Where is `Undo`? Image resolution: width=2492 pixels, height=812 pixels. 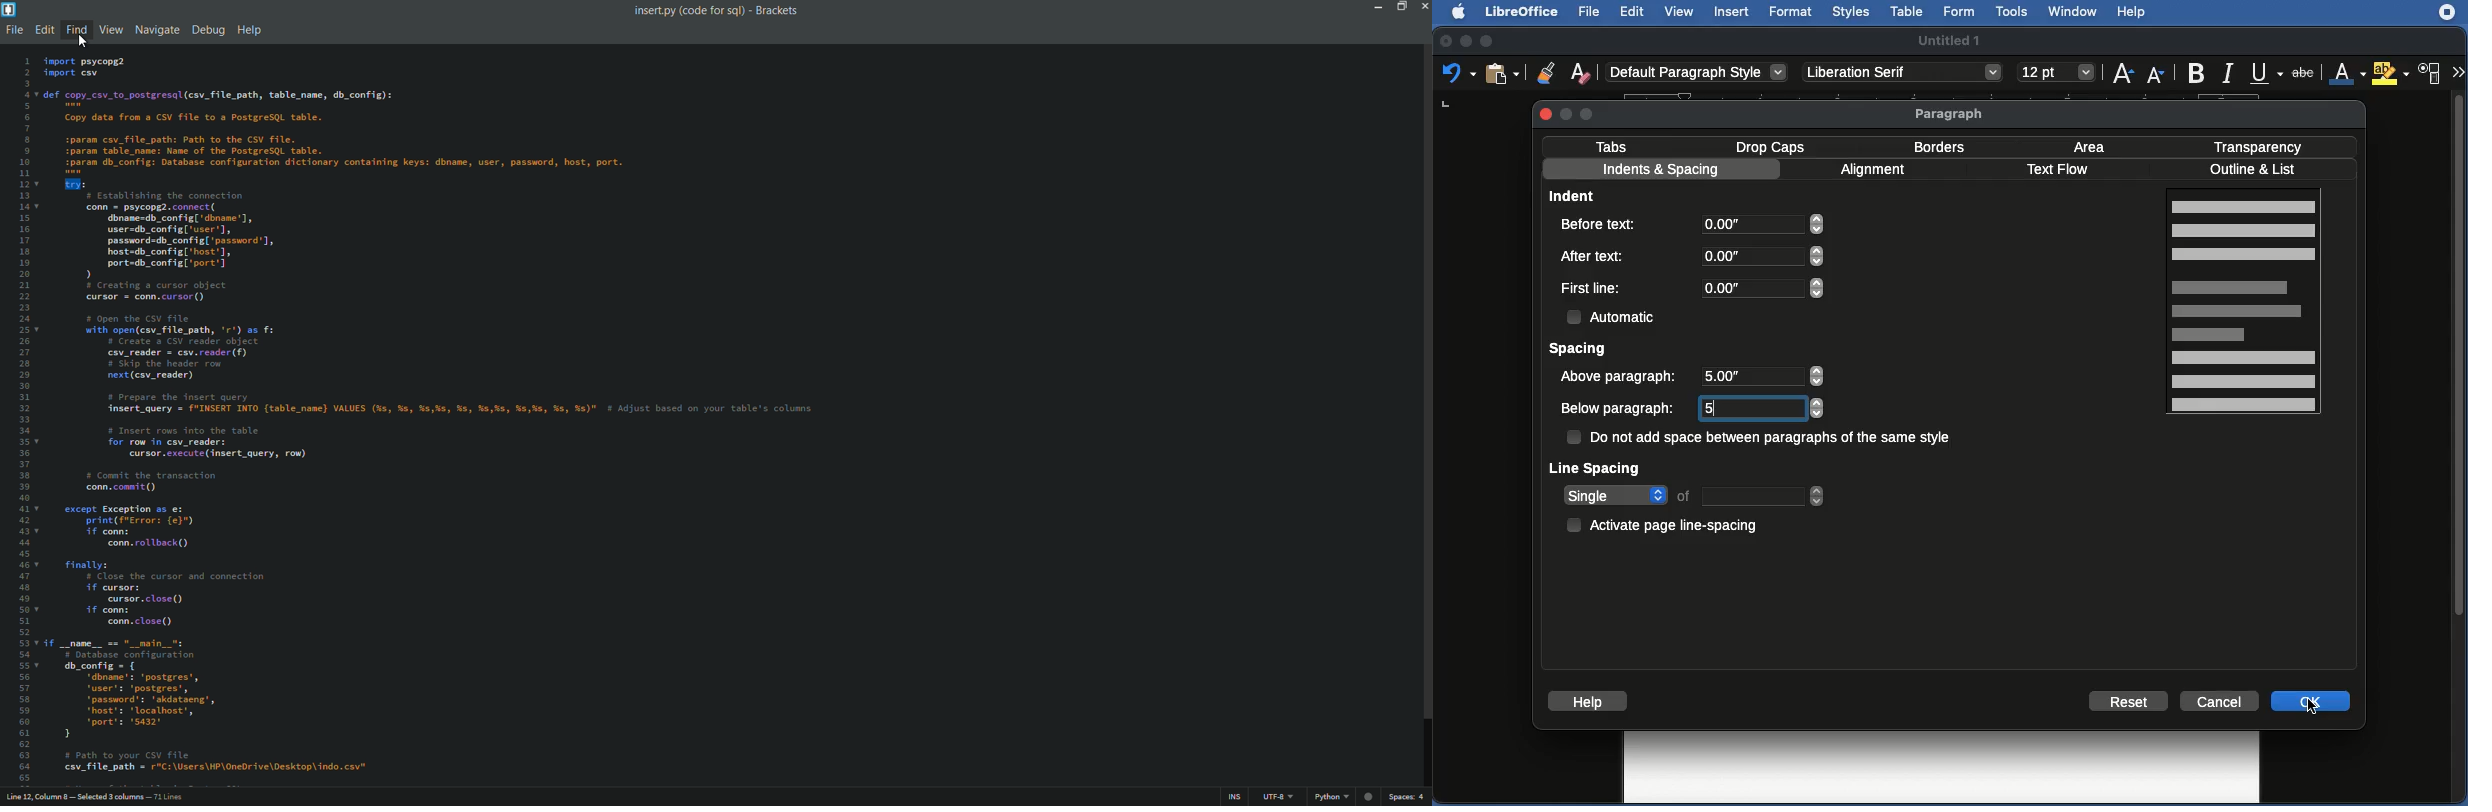
Undo is located at coordinates (1458, 74).